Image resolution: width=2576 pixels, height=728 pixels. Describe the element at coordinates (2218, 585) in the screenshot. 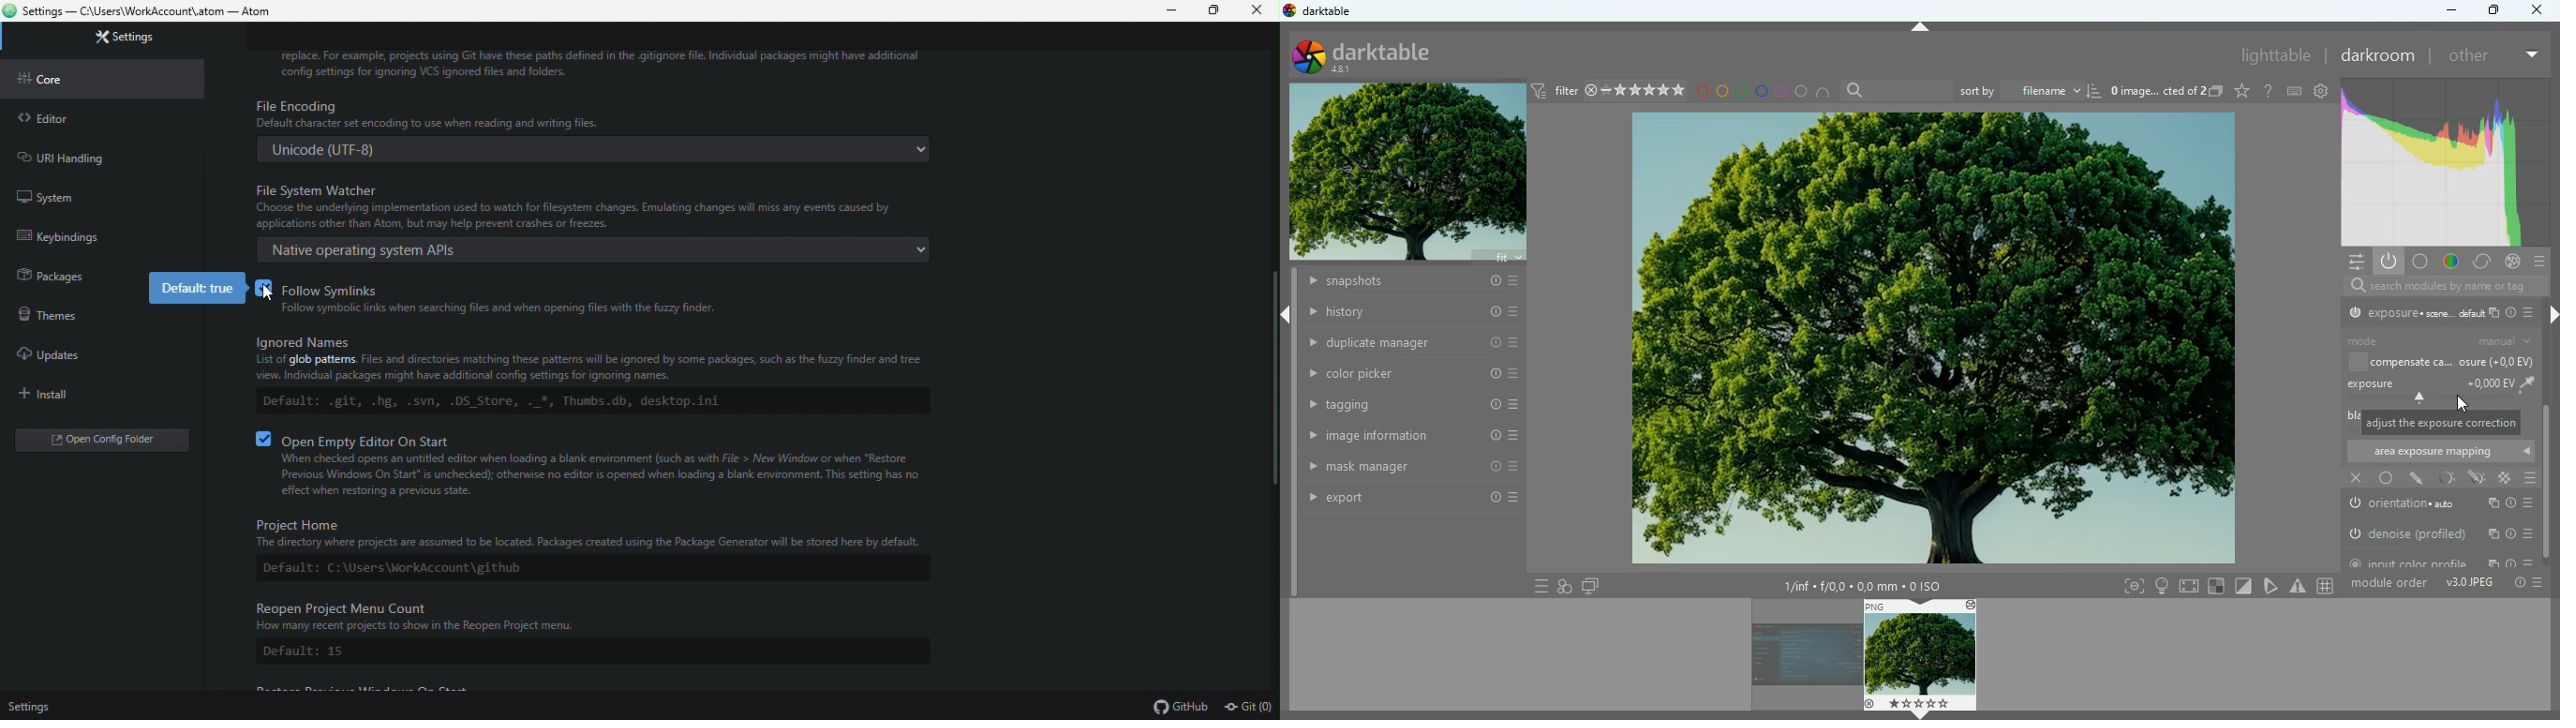

I see `square` at that location.